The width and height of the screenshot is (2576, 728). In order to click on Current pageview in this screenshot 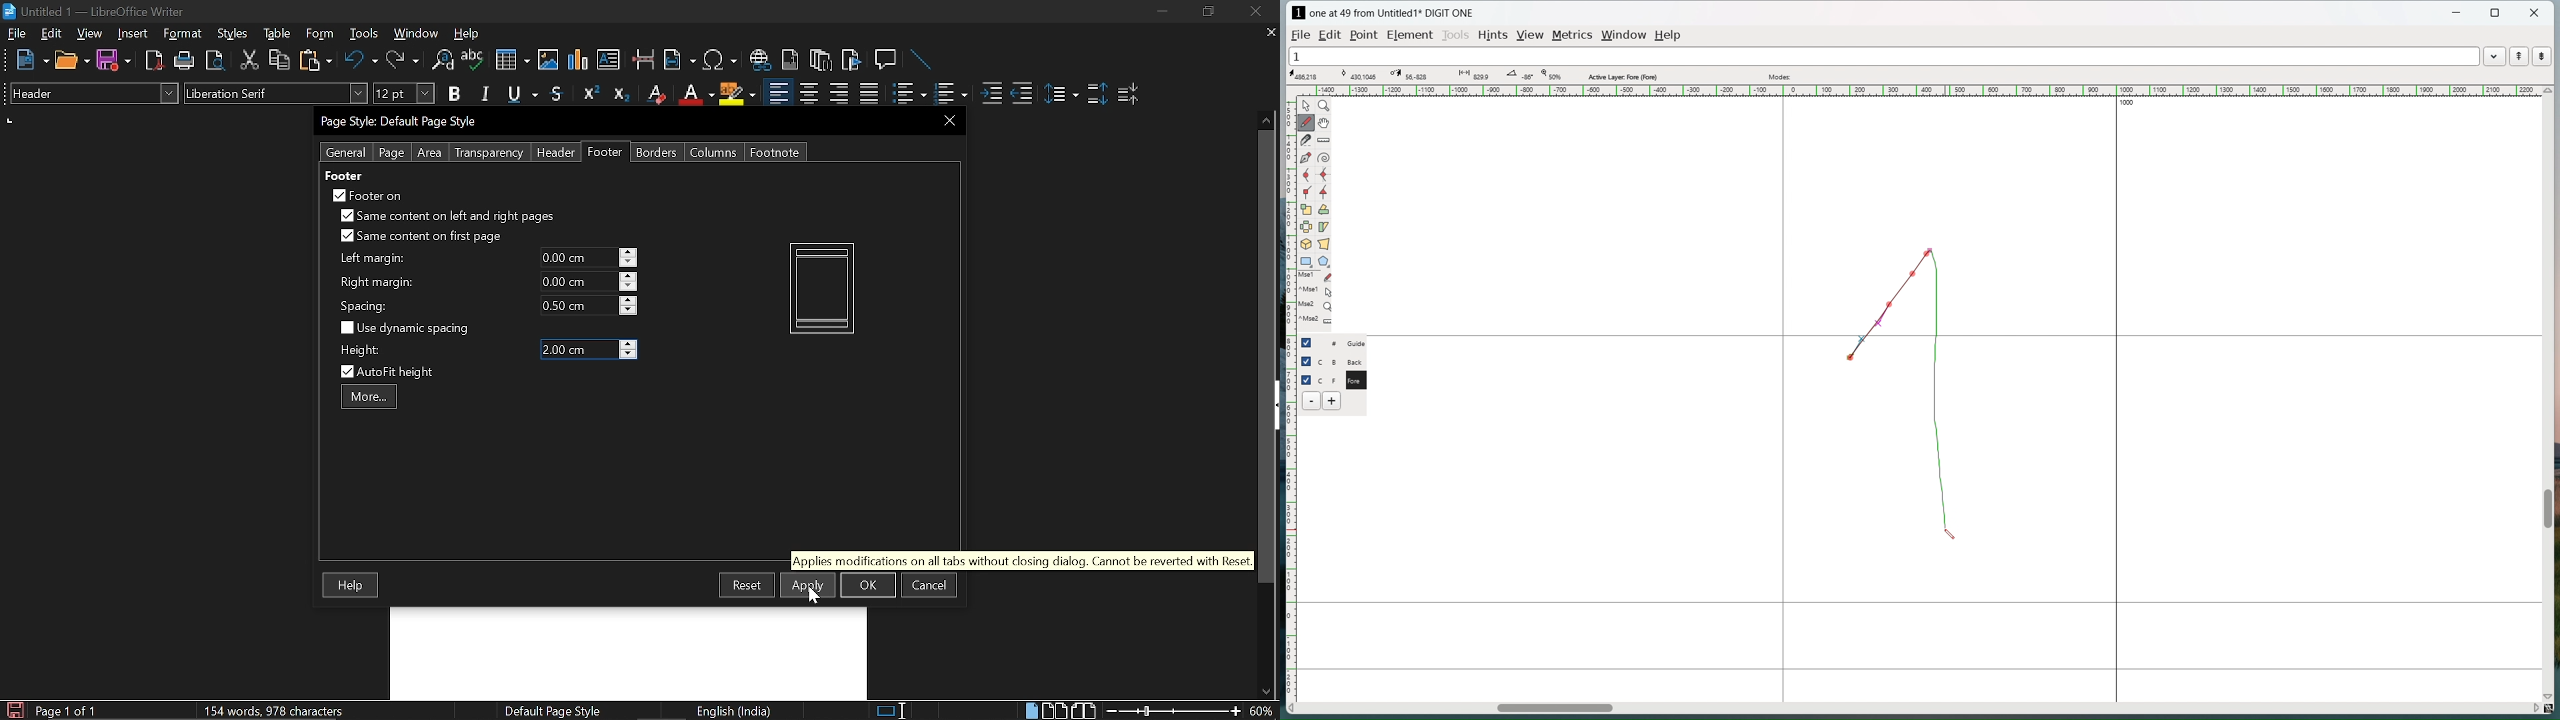, I will do `click(822, 288)`.